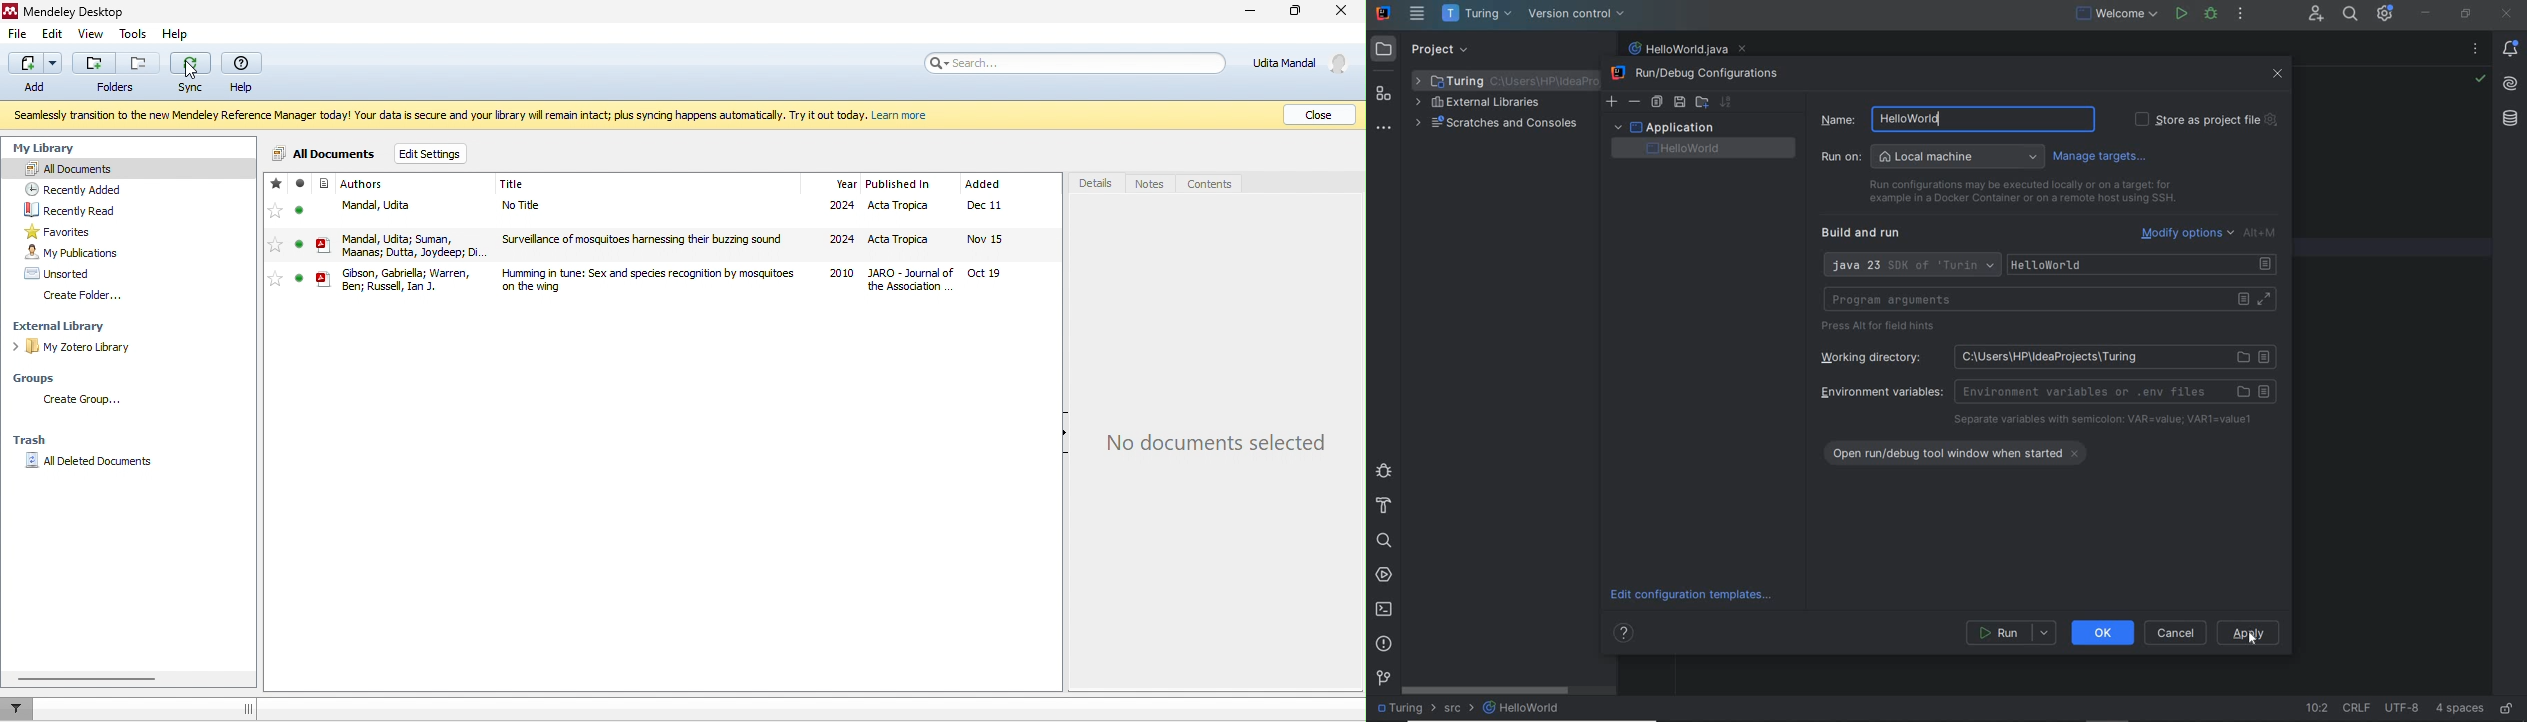  I want to click on maximize, so click(1301, 12).